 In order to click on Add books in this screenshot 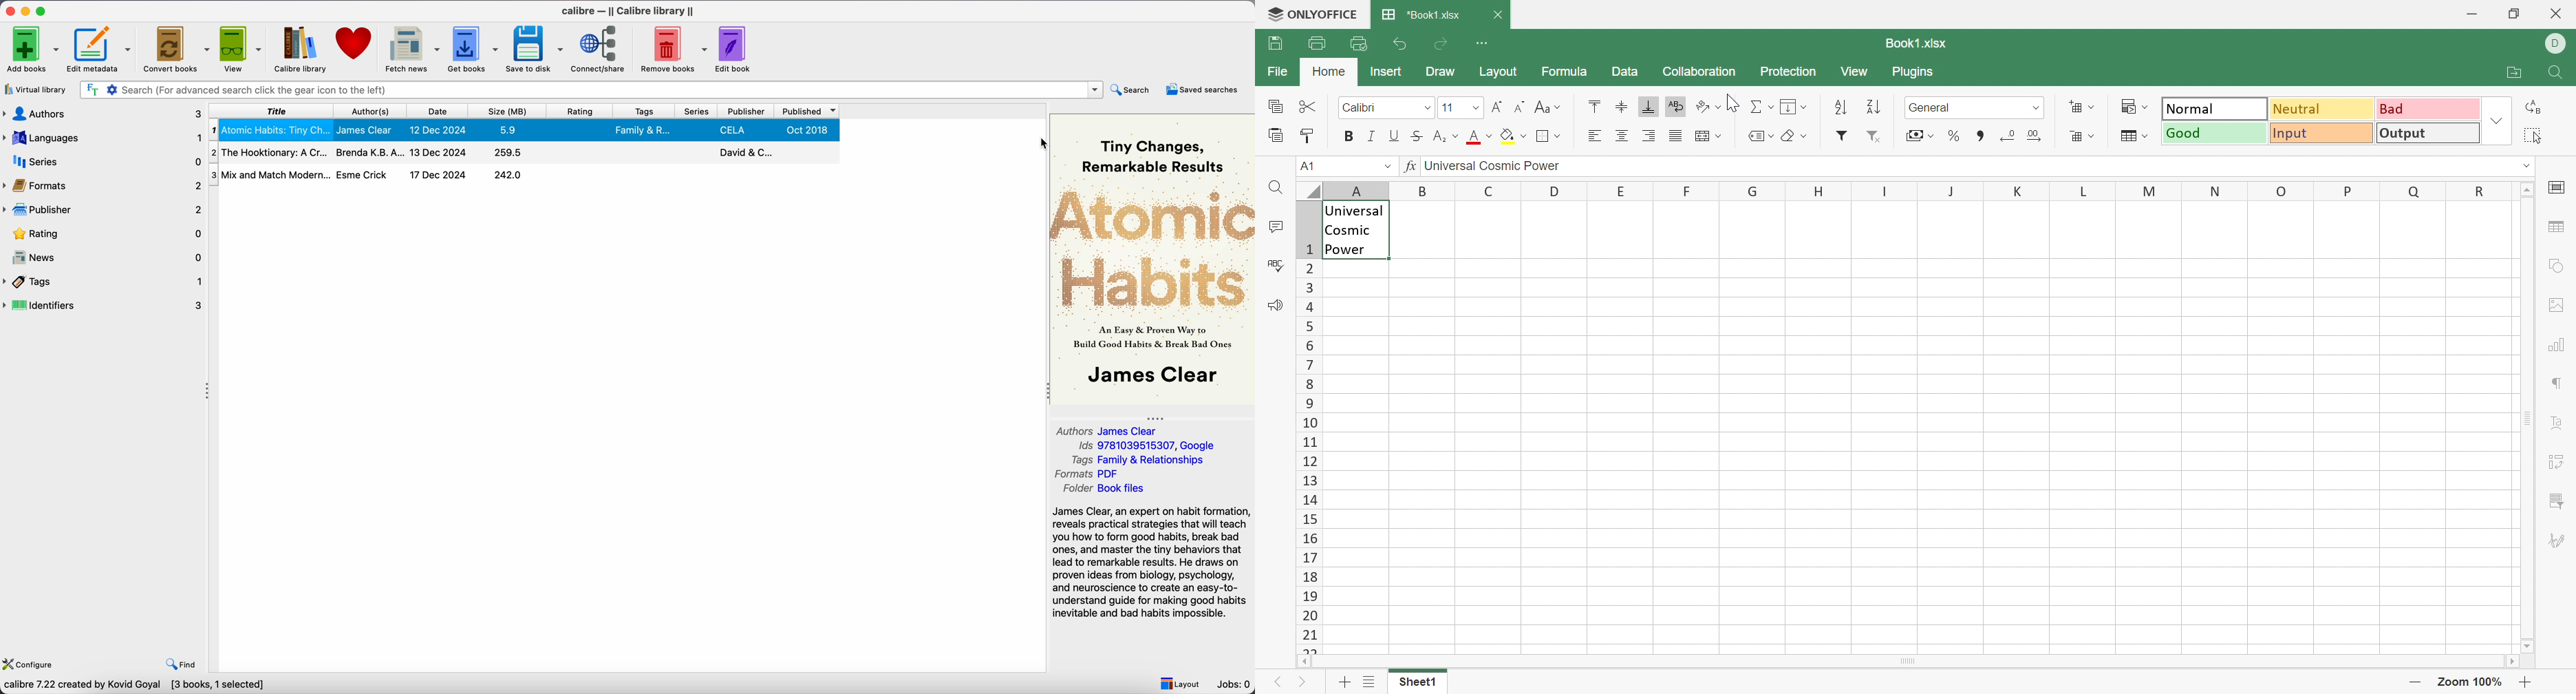, I will do `click(31, 49)`.